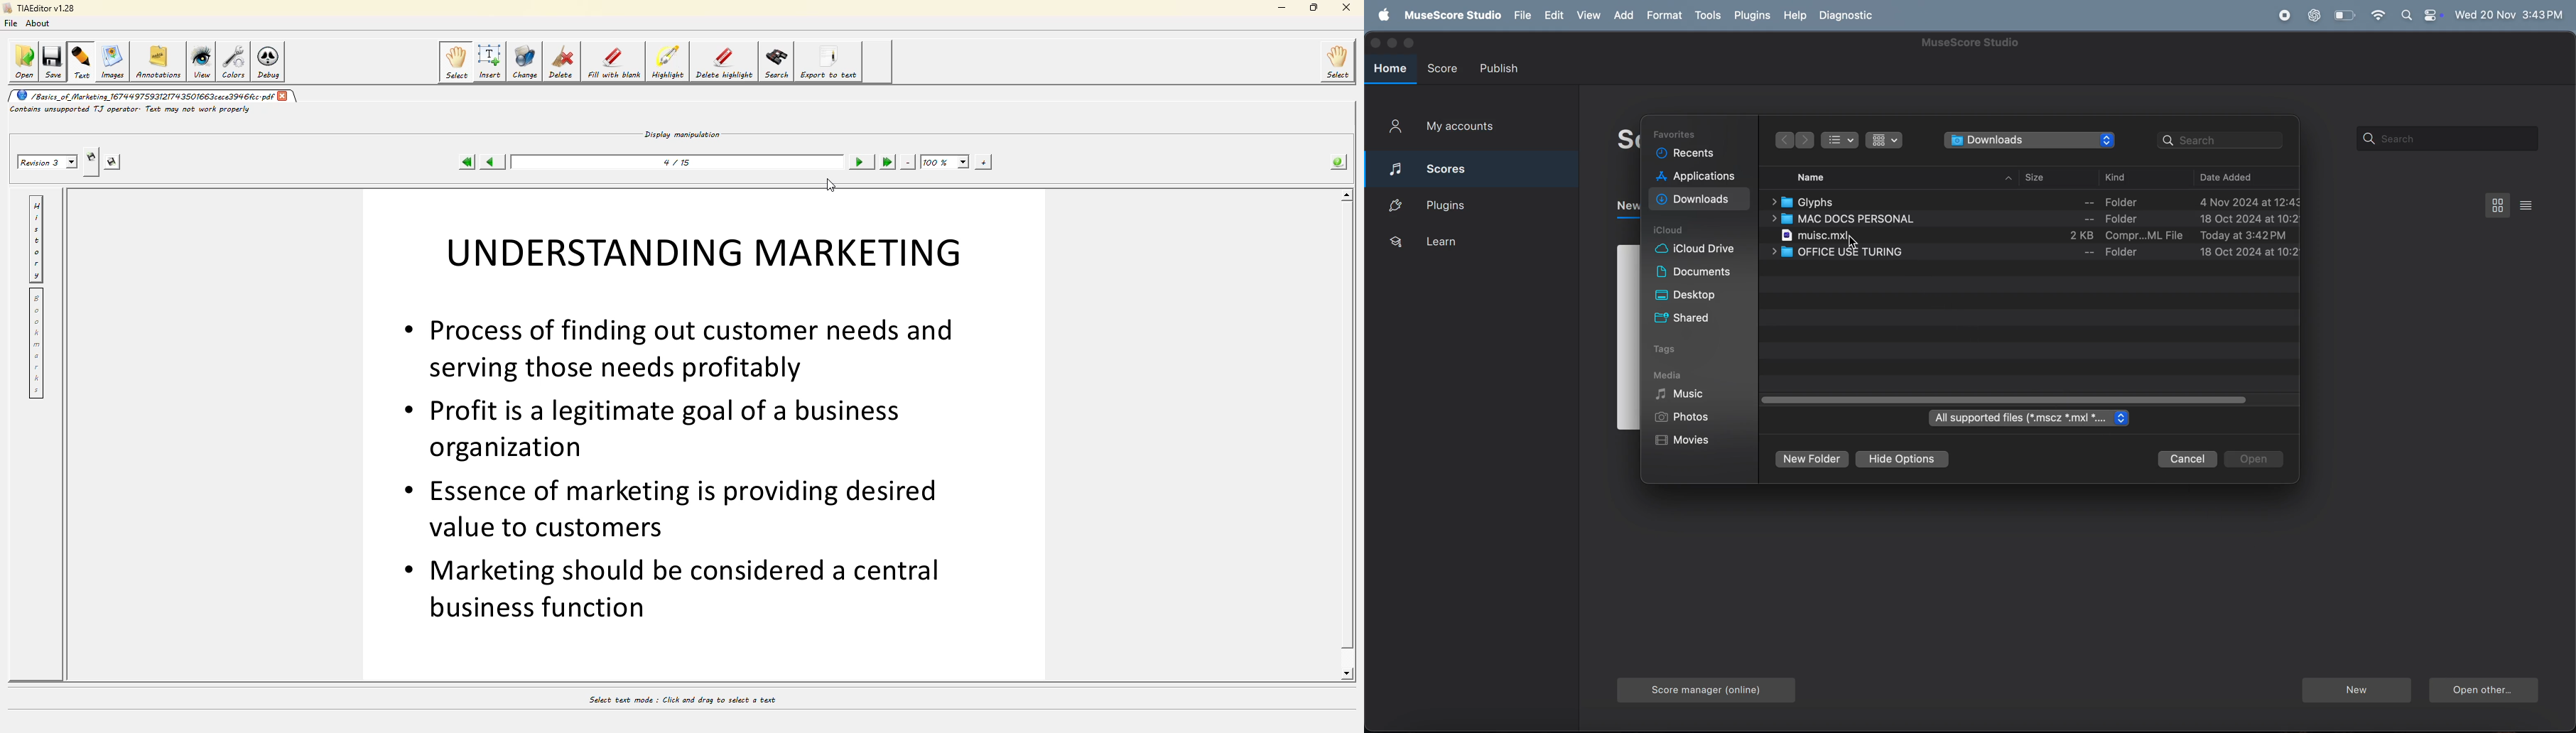 The width and height of the screenshot is (2576, 756). What do you see at coordinates (1503, 66) in the screenshot?
I see `publish` at bounding box center [1503, 66].